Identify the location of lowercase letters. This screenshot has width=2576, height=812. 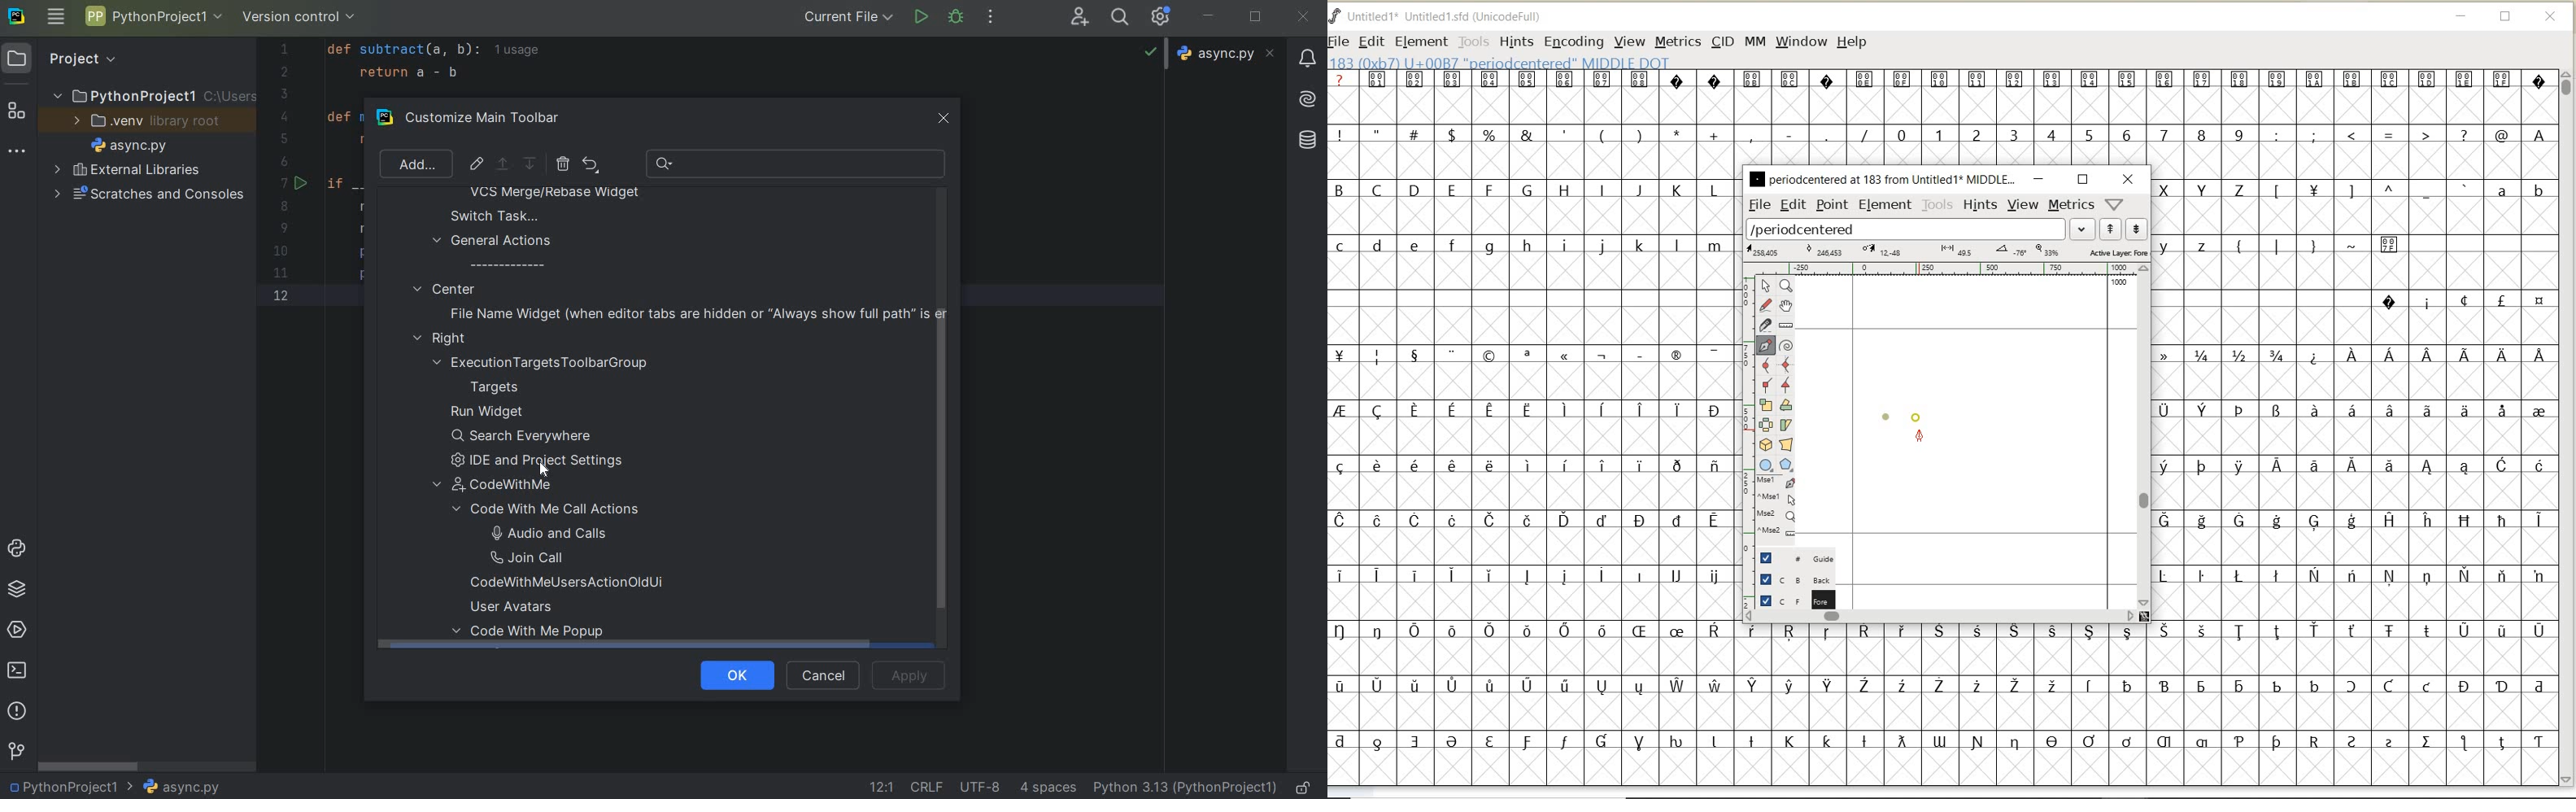
(2519, 194).